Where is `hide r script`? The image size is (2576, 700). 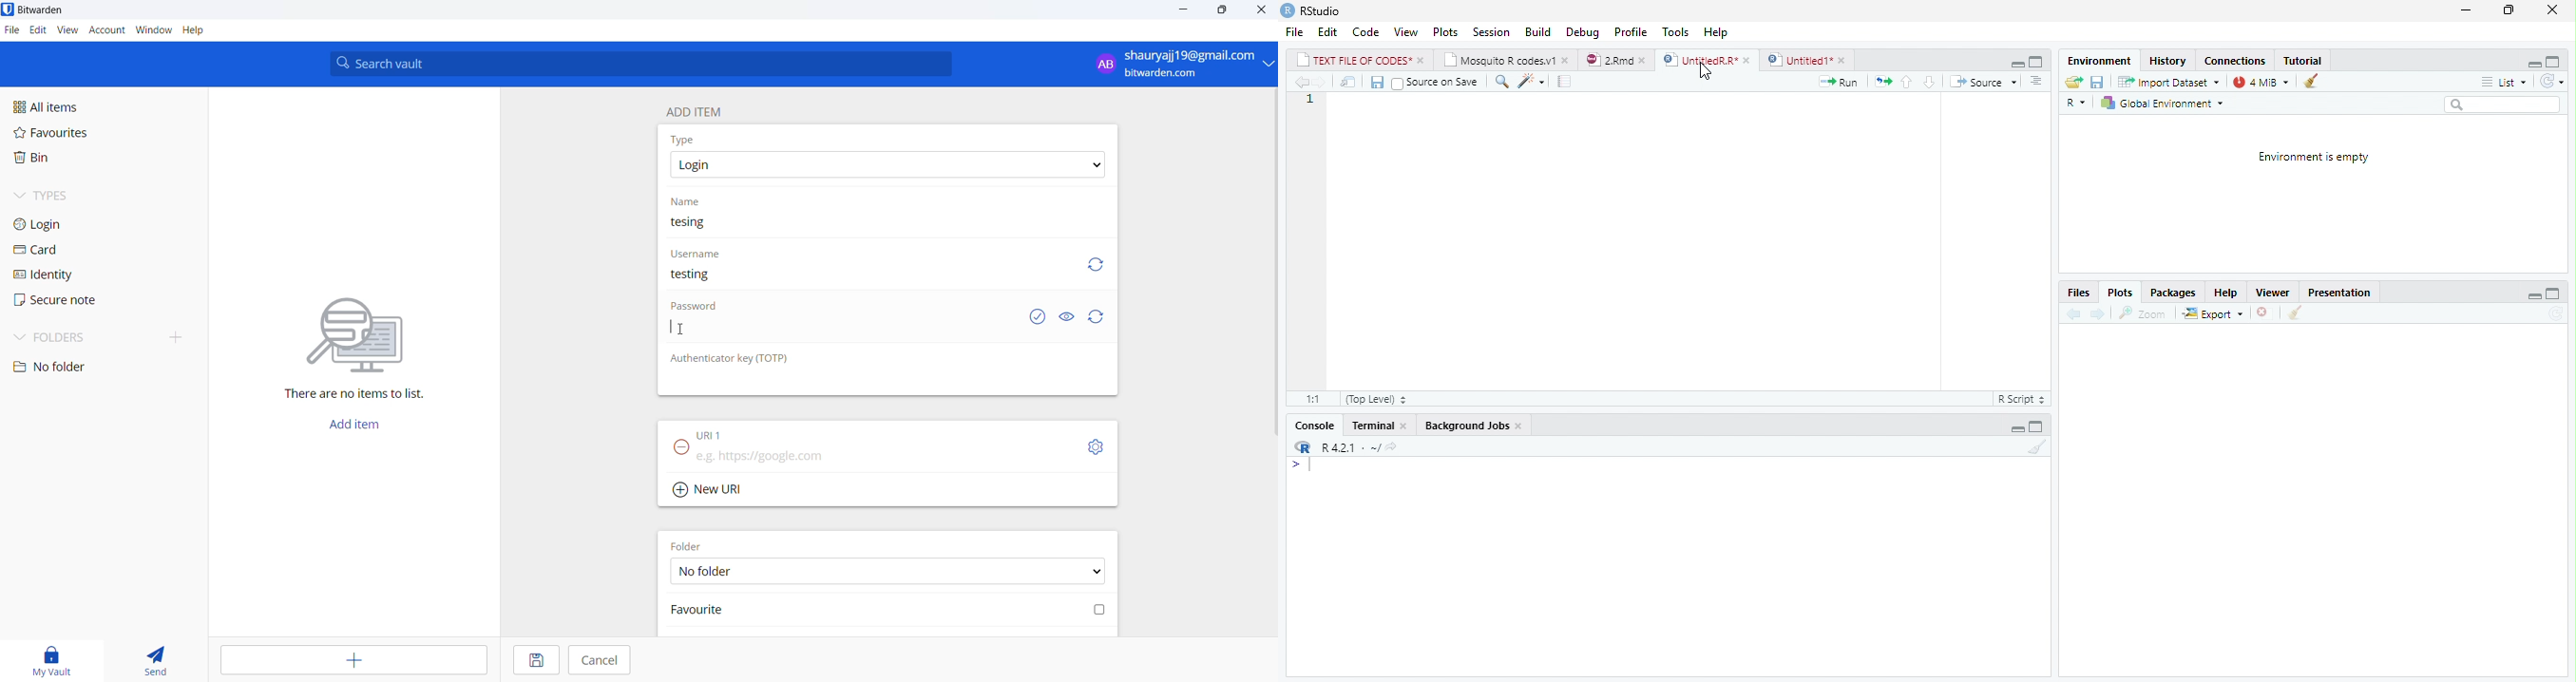 hide r script is located at coordinates (2014, 64).